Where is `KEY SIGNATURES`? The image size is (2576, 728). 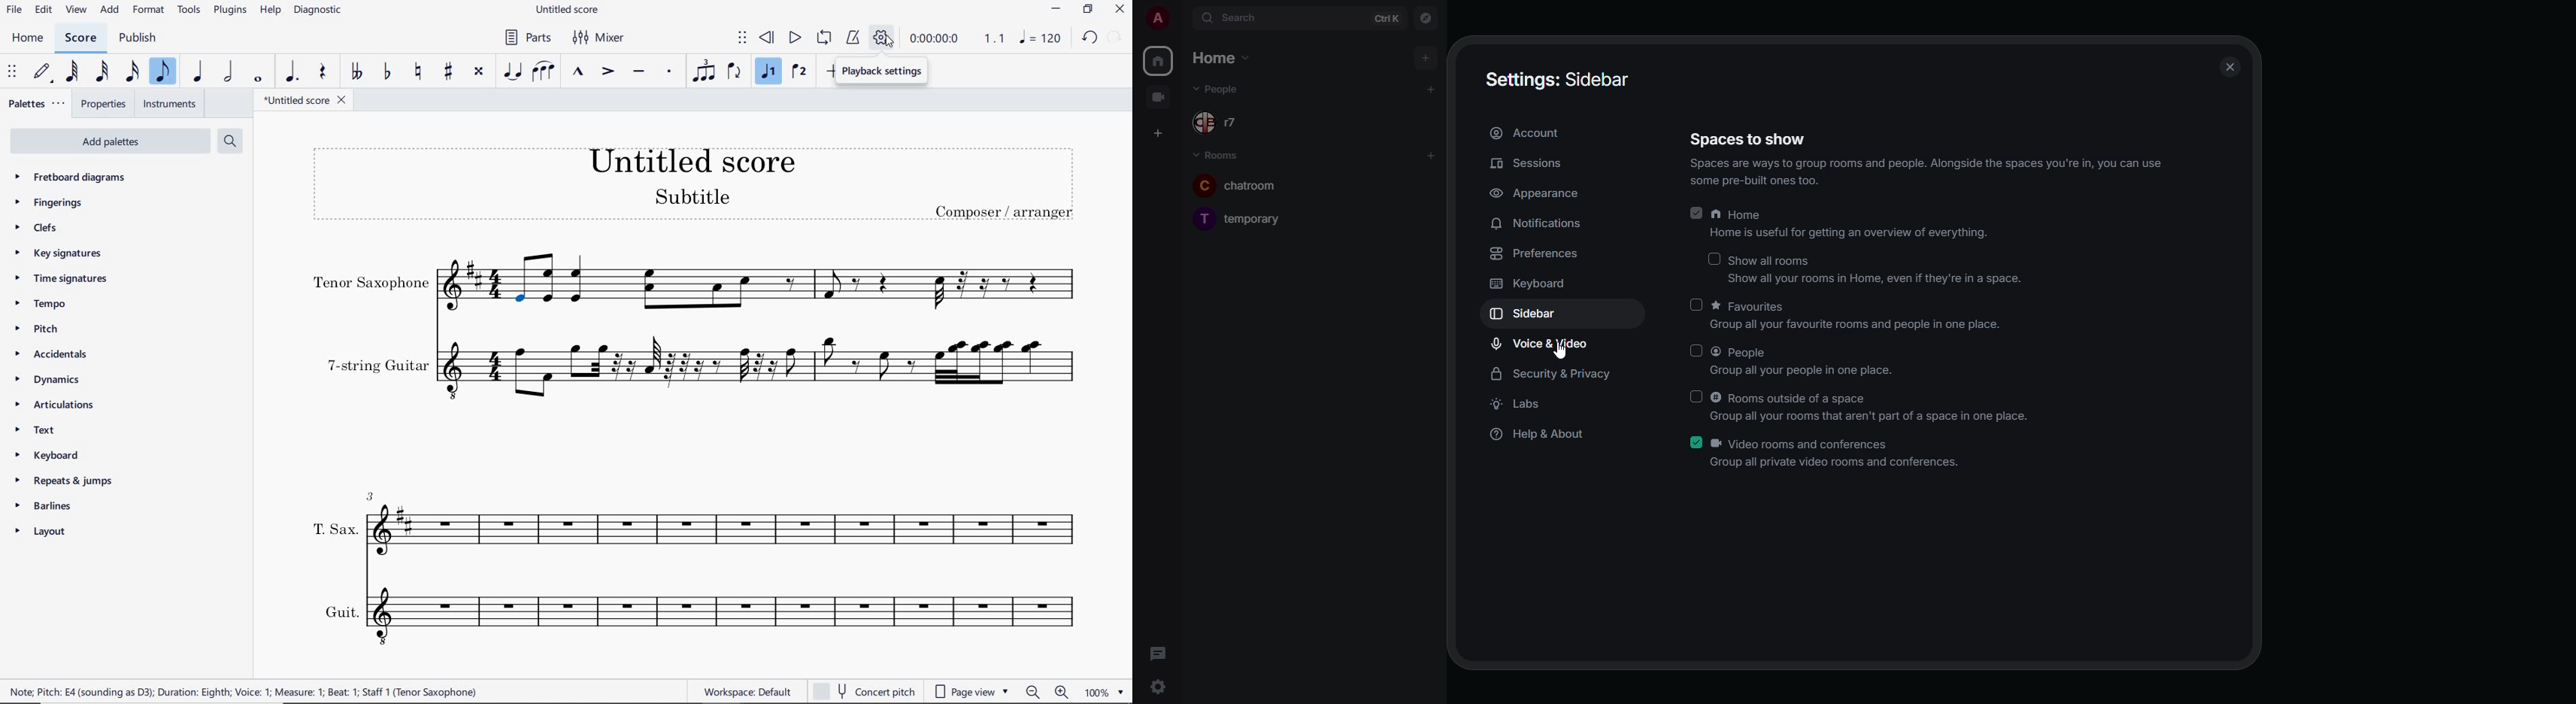
KEY SIGNATURES is located at coordinates (59, 253).